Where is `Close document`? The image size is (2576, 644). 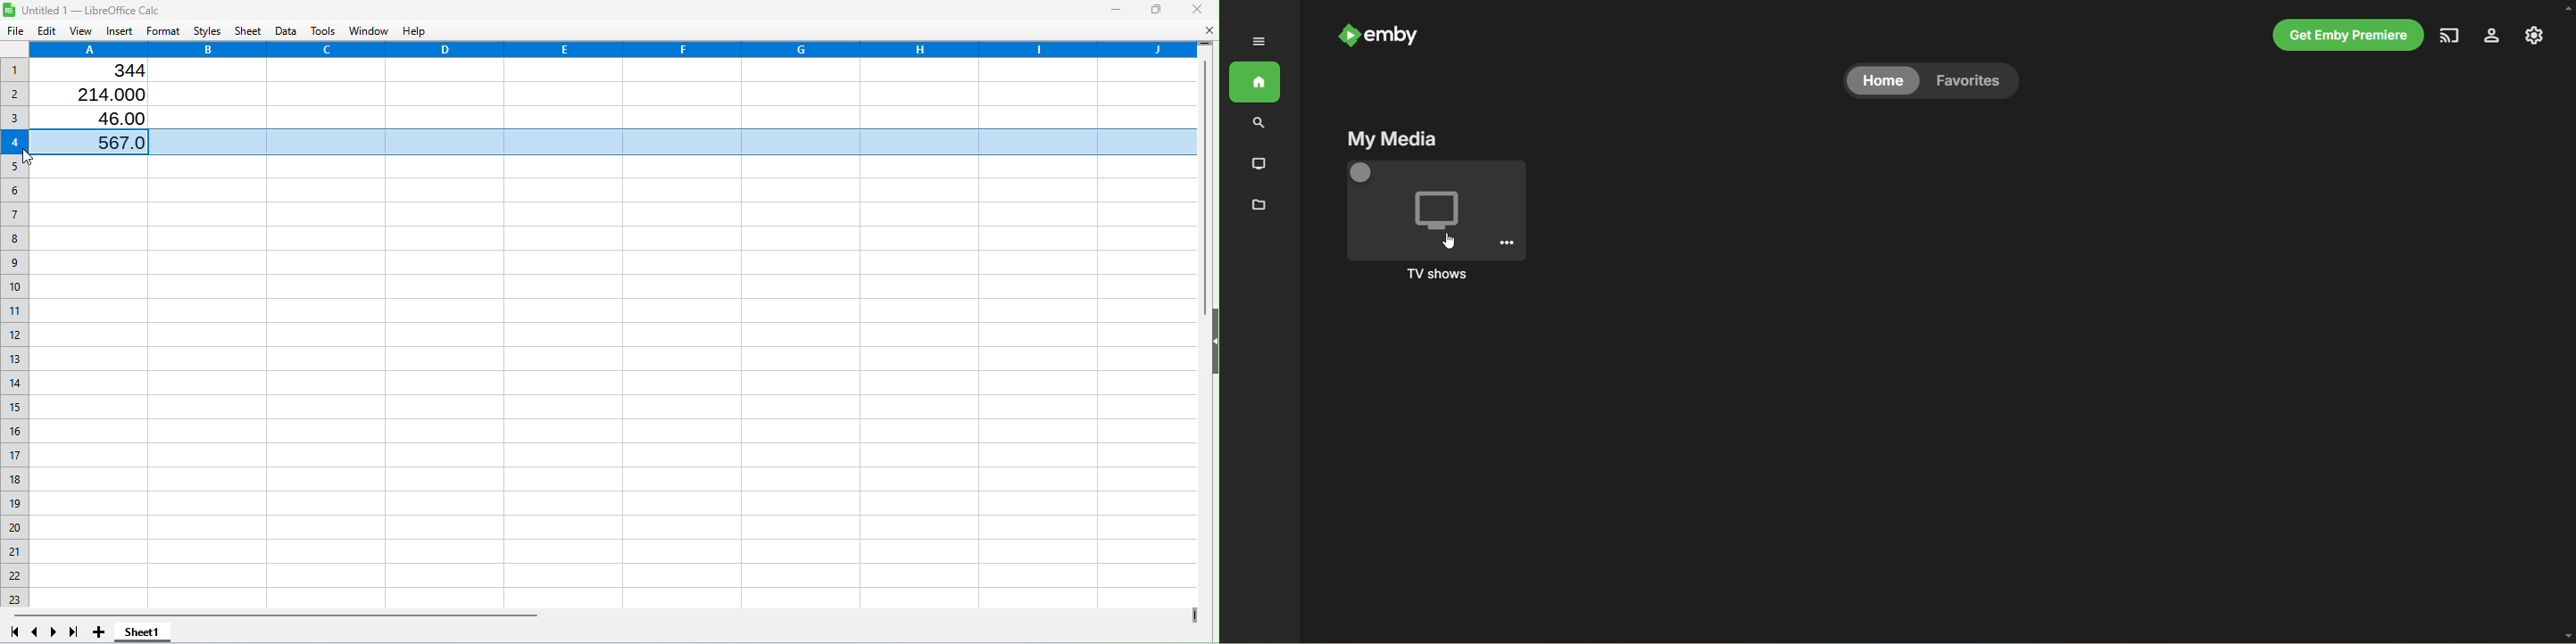
Close document is located at coordinates (1206, 29).